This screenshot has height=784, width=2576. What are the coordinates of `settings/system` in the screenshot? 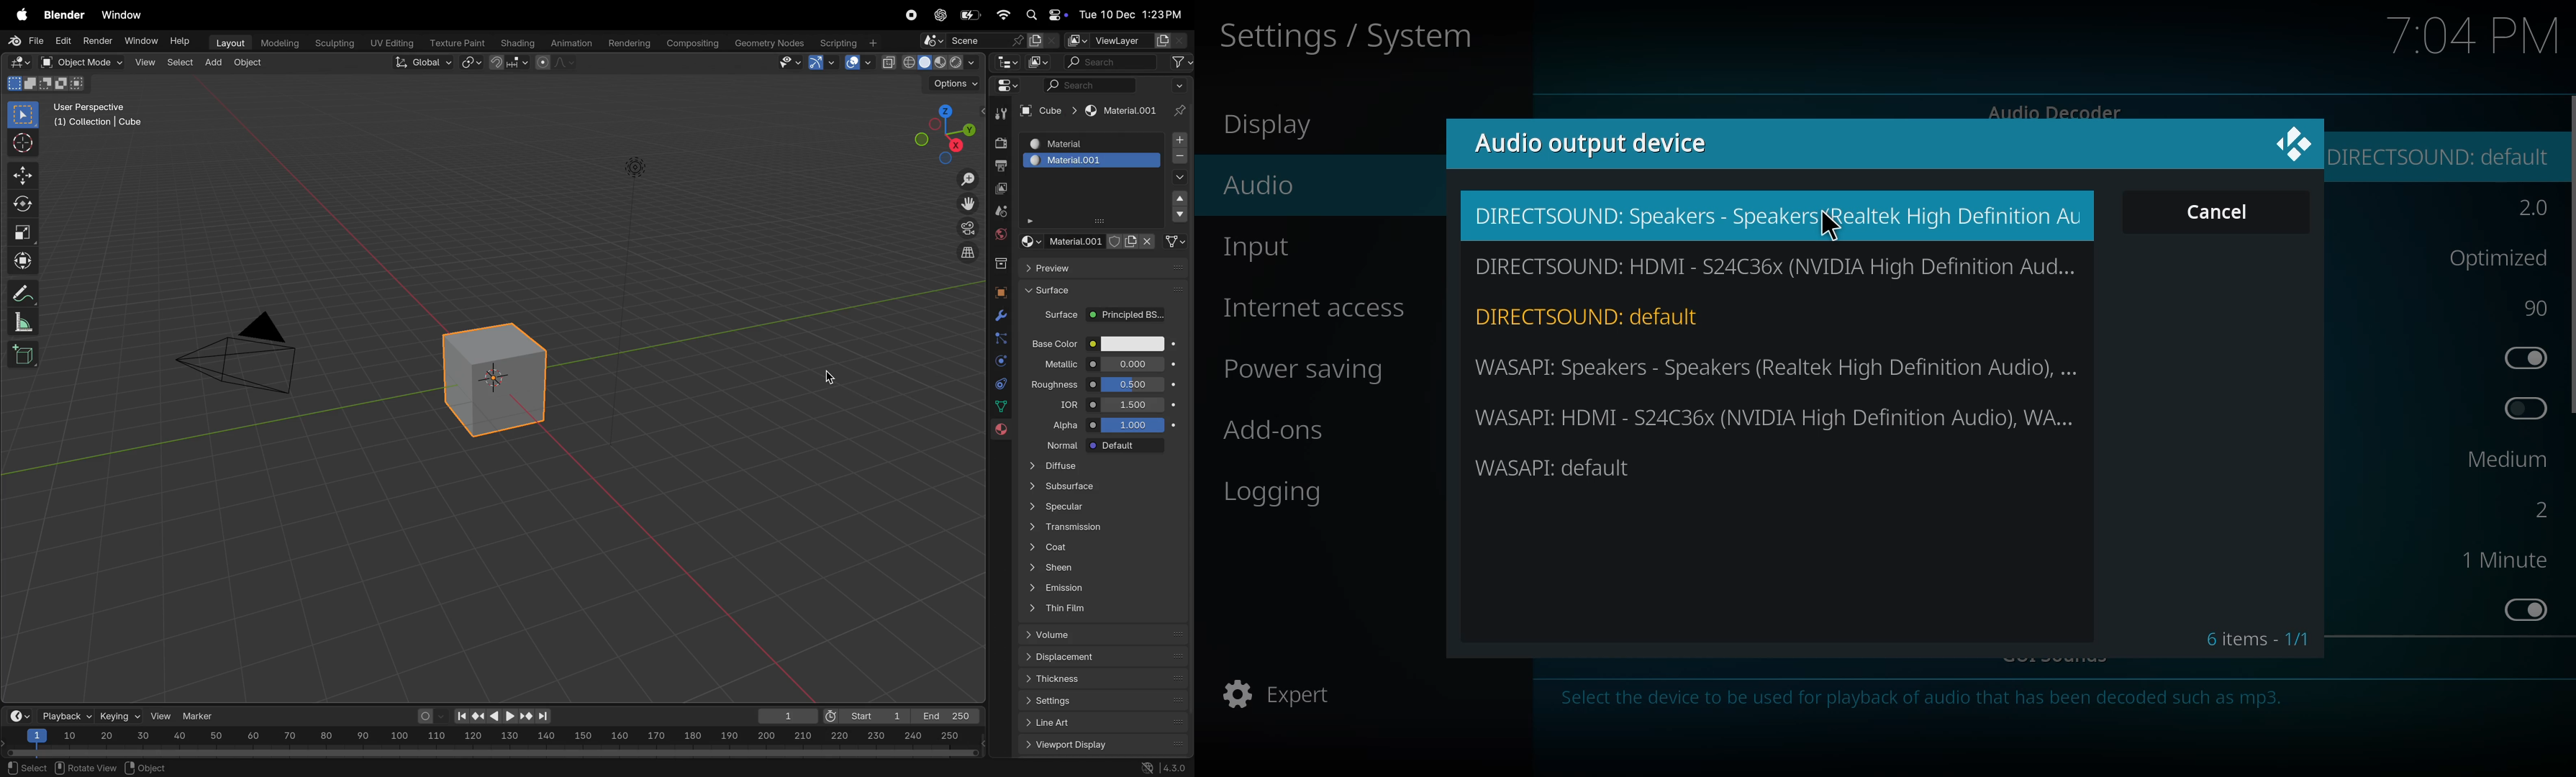 It's located at (1343, 37).